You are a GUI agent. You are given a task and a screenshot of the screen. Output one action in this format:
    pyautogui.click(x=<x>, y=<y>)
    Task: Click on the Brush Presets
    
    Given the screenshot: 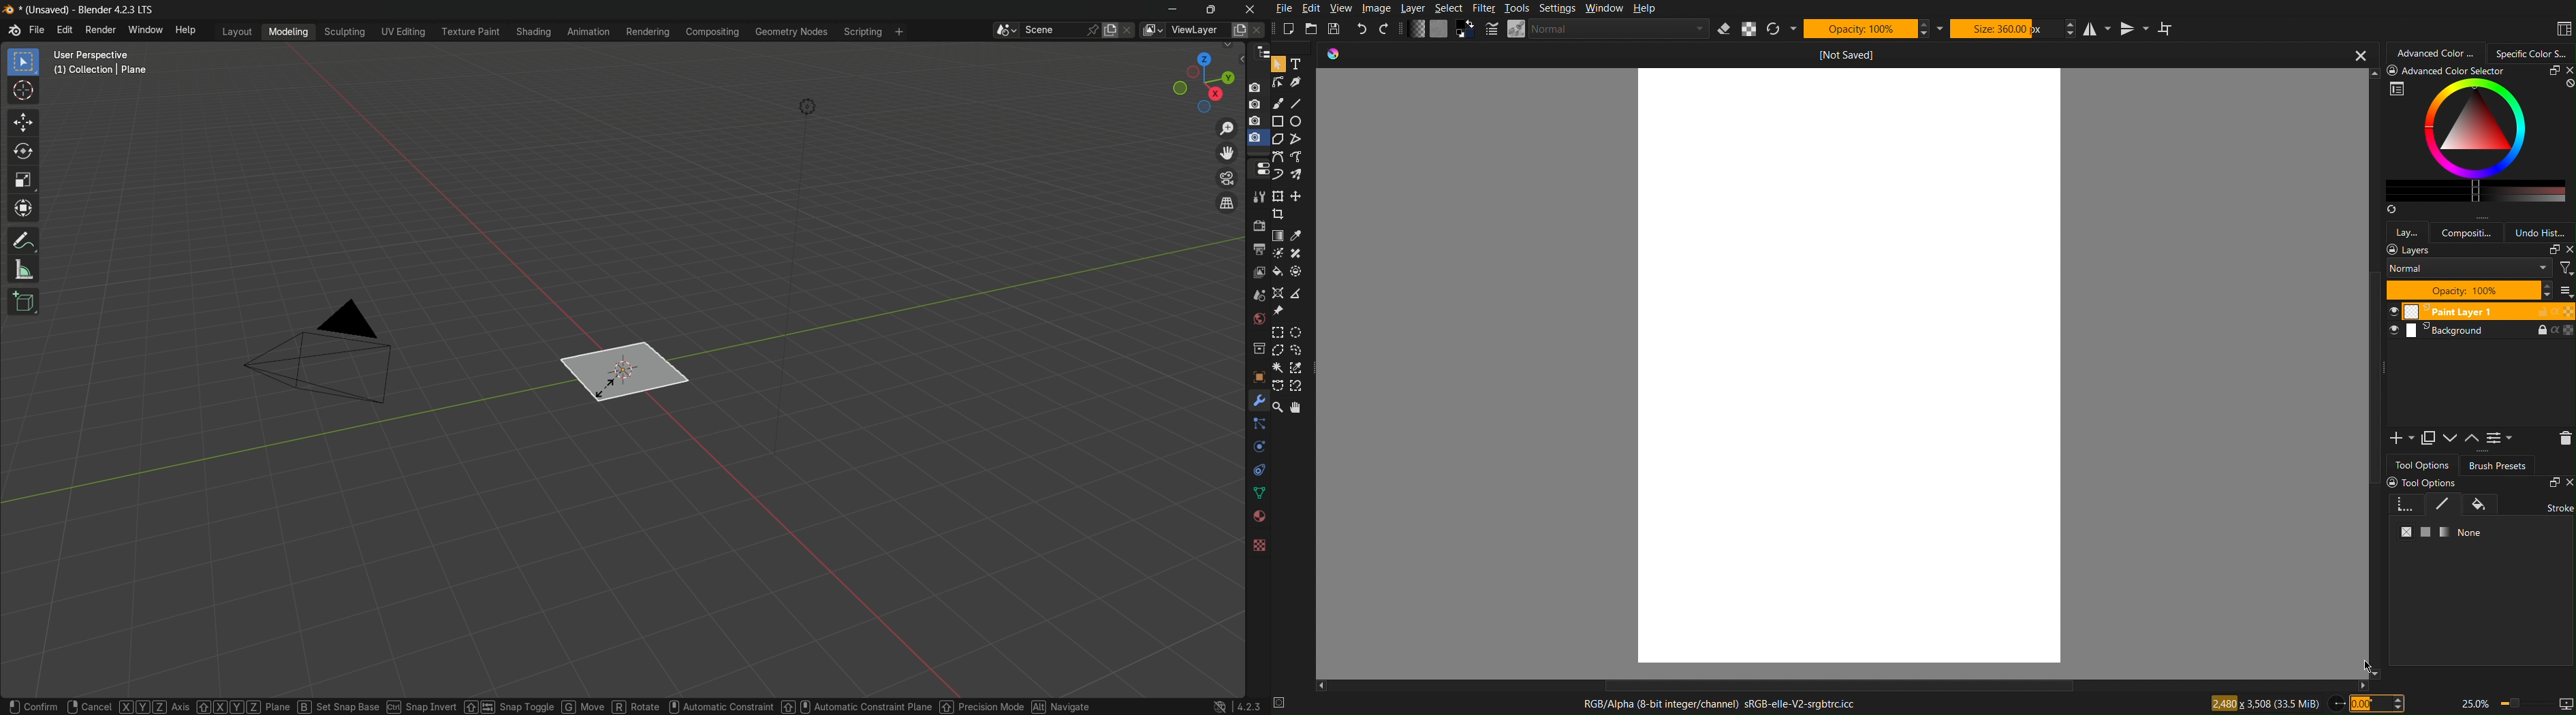 What is the action you would take?
    pyautogui.click(x=2498, y=466)
    